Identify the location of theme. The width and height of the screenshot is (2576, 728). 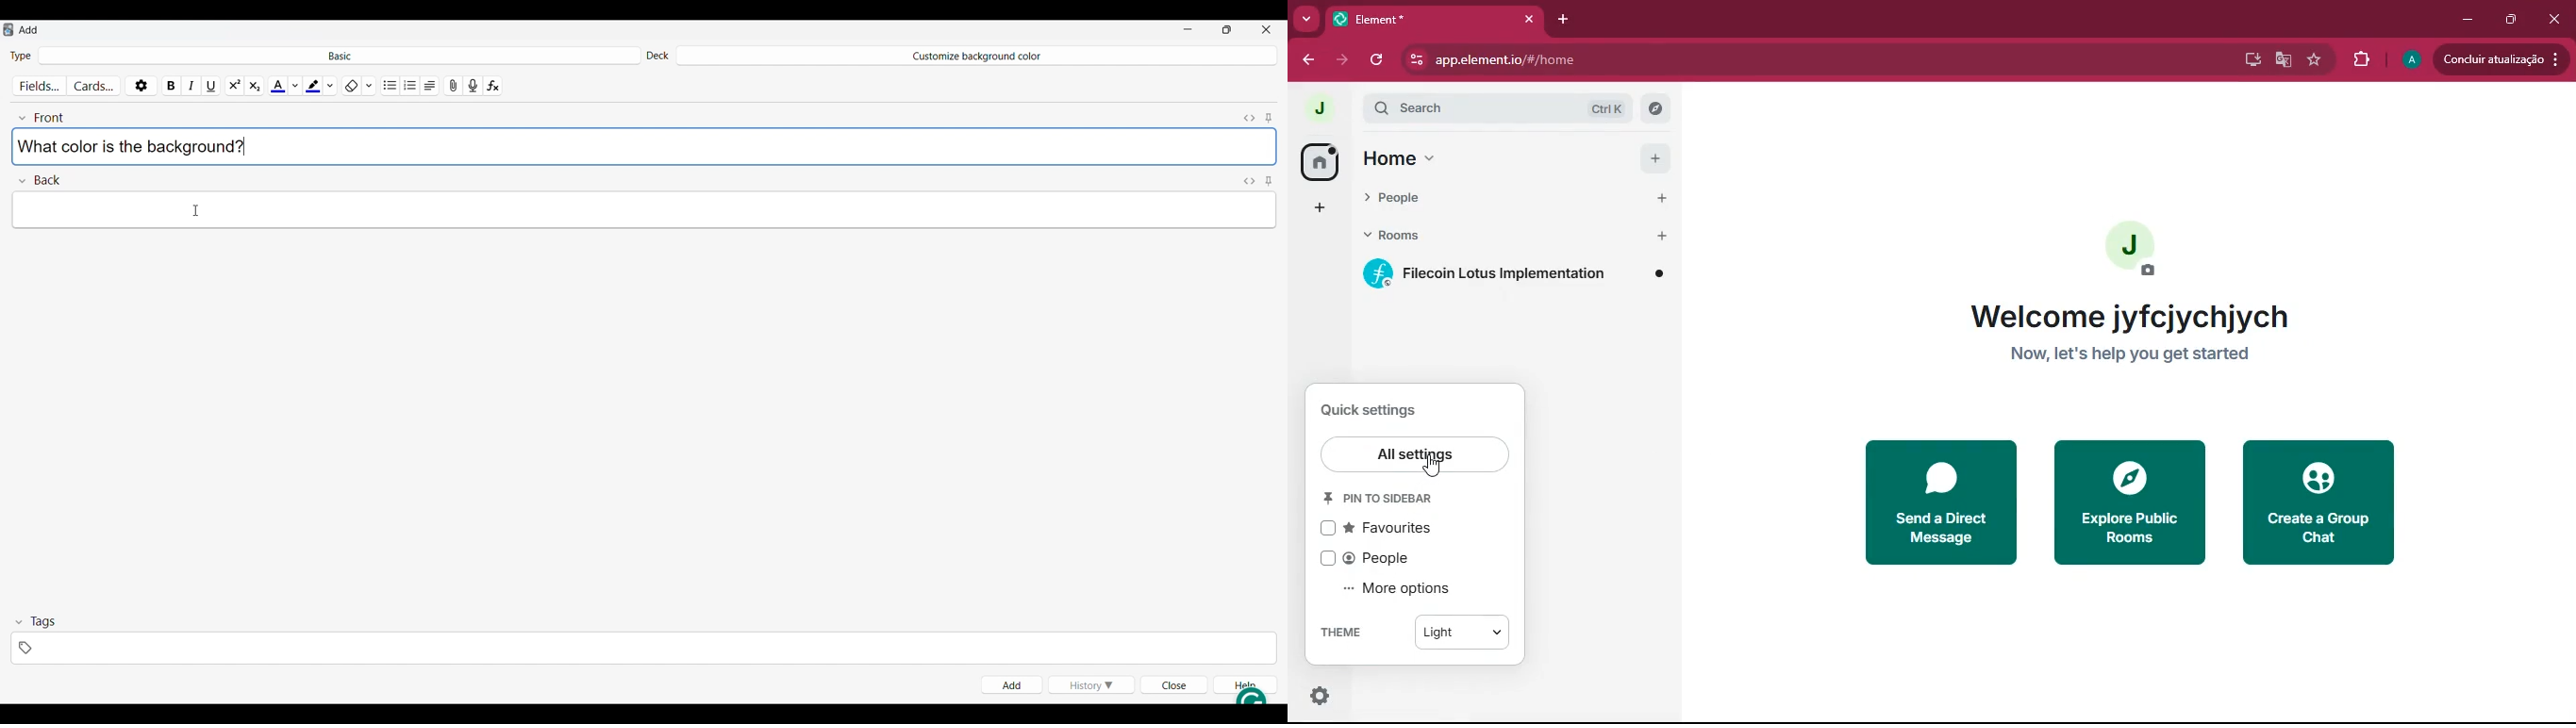
(1349, 634).